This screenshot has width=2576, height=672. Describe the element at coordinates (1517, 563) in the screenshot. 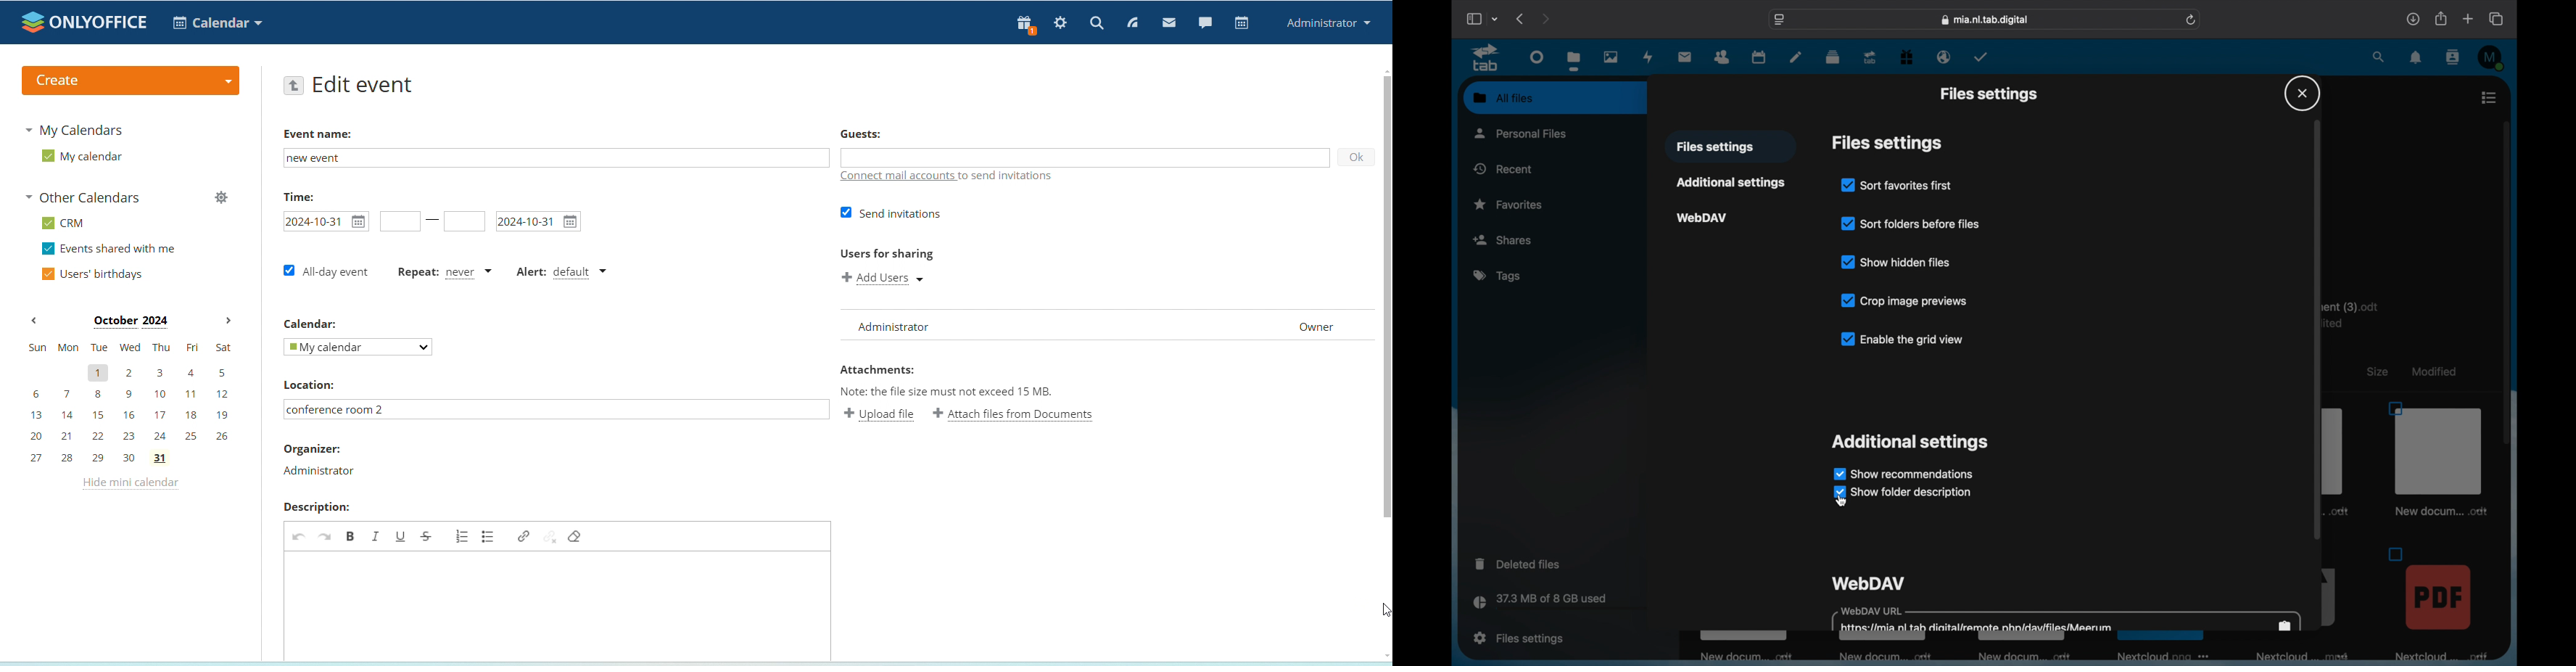

I see `deleted files` at that location.